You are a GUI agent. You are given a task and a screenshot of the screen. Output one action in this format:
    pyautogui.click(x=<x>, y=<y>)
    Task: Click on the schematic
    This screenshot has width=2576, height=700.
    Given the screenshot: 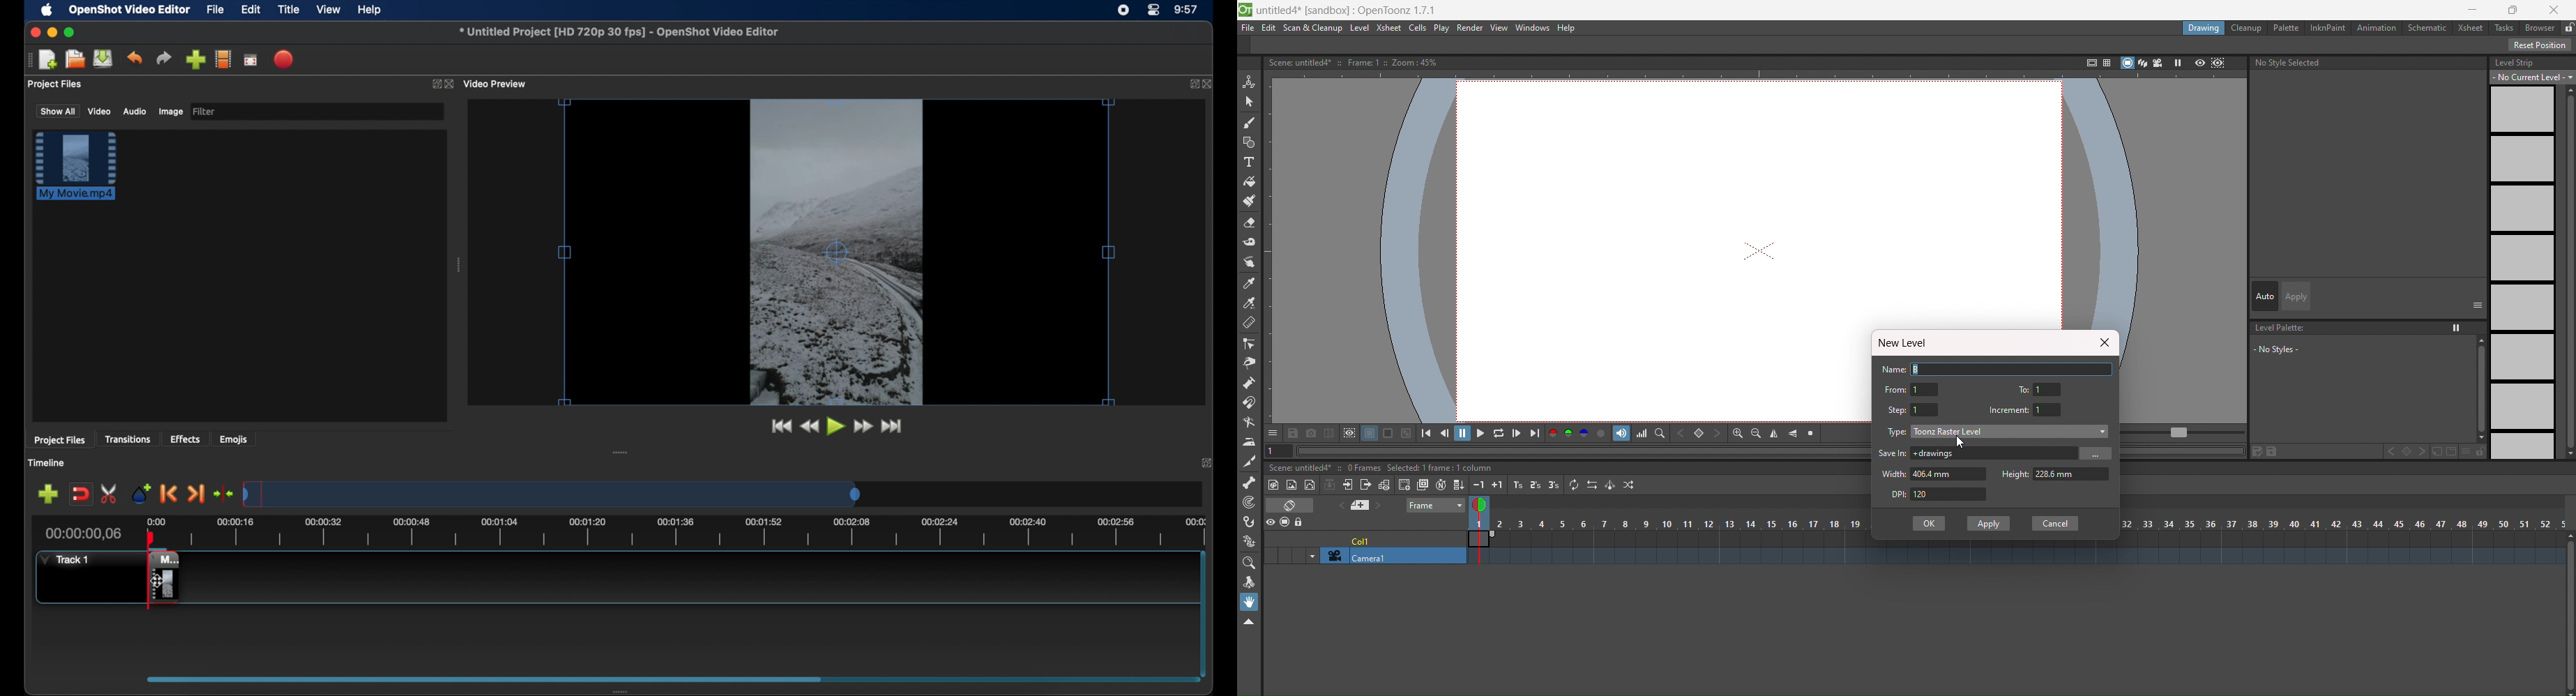 What is the action you would take?
    pyautogui.click(x=2427, y=27)
    